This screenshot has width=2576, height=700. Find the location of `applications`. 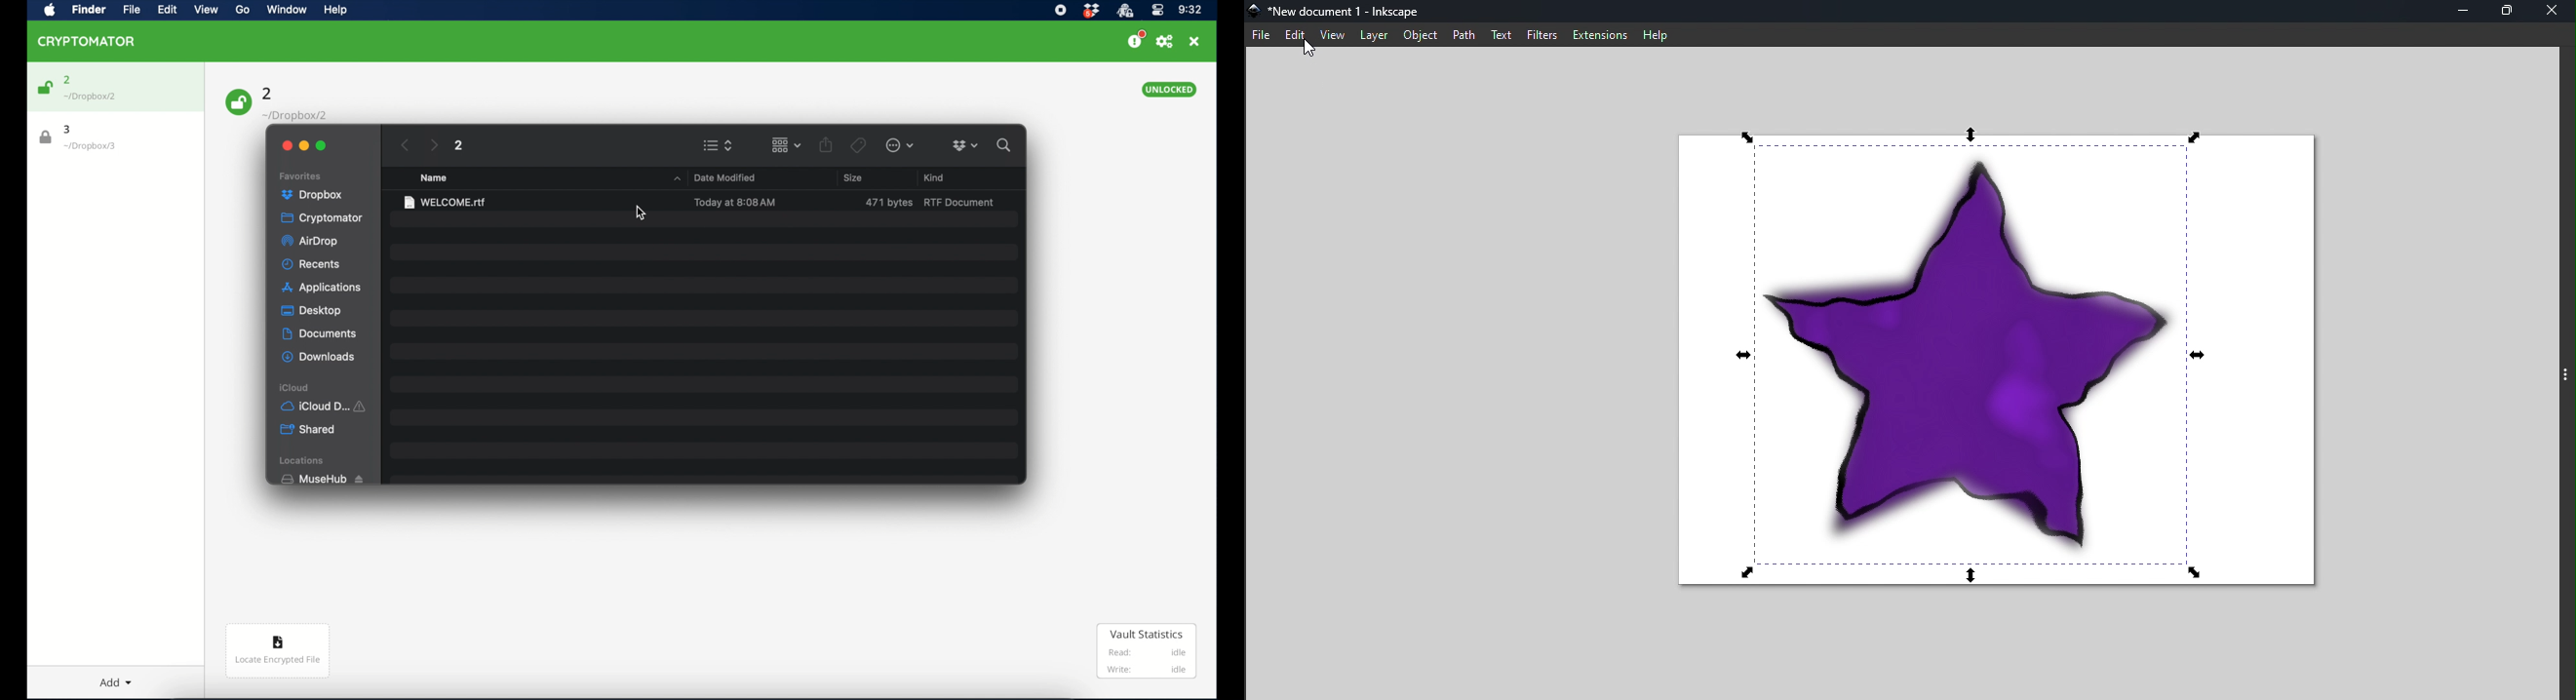

applications is located at coordinates (323, 288).